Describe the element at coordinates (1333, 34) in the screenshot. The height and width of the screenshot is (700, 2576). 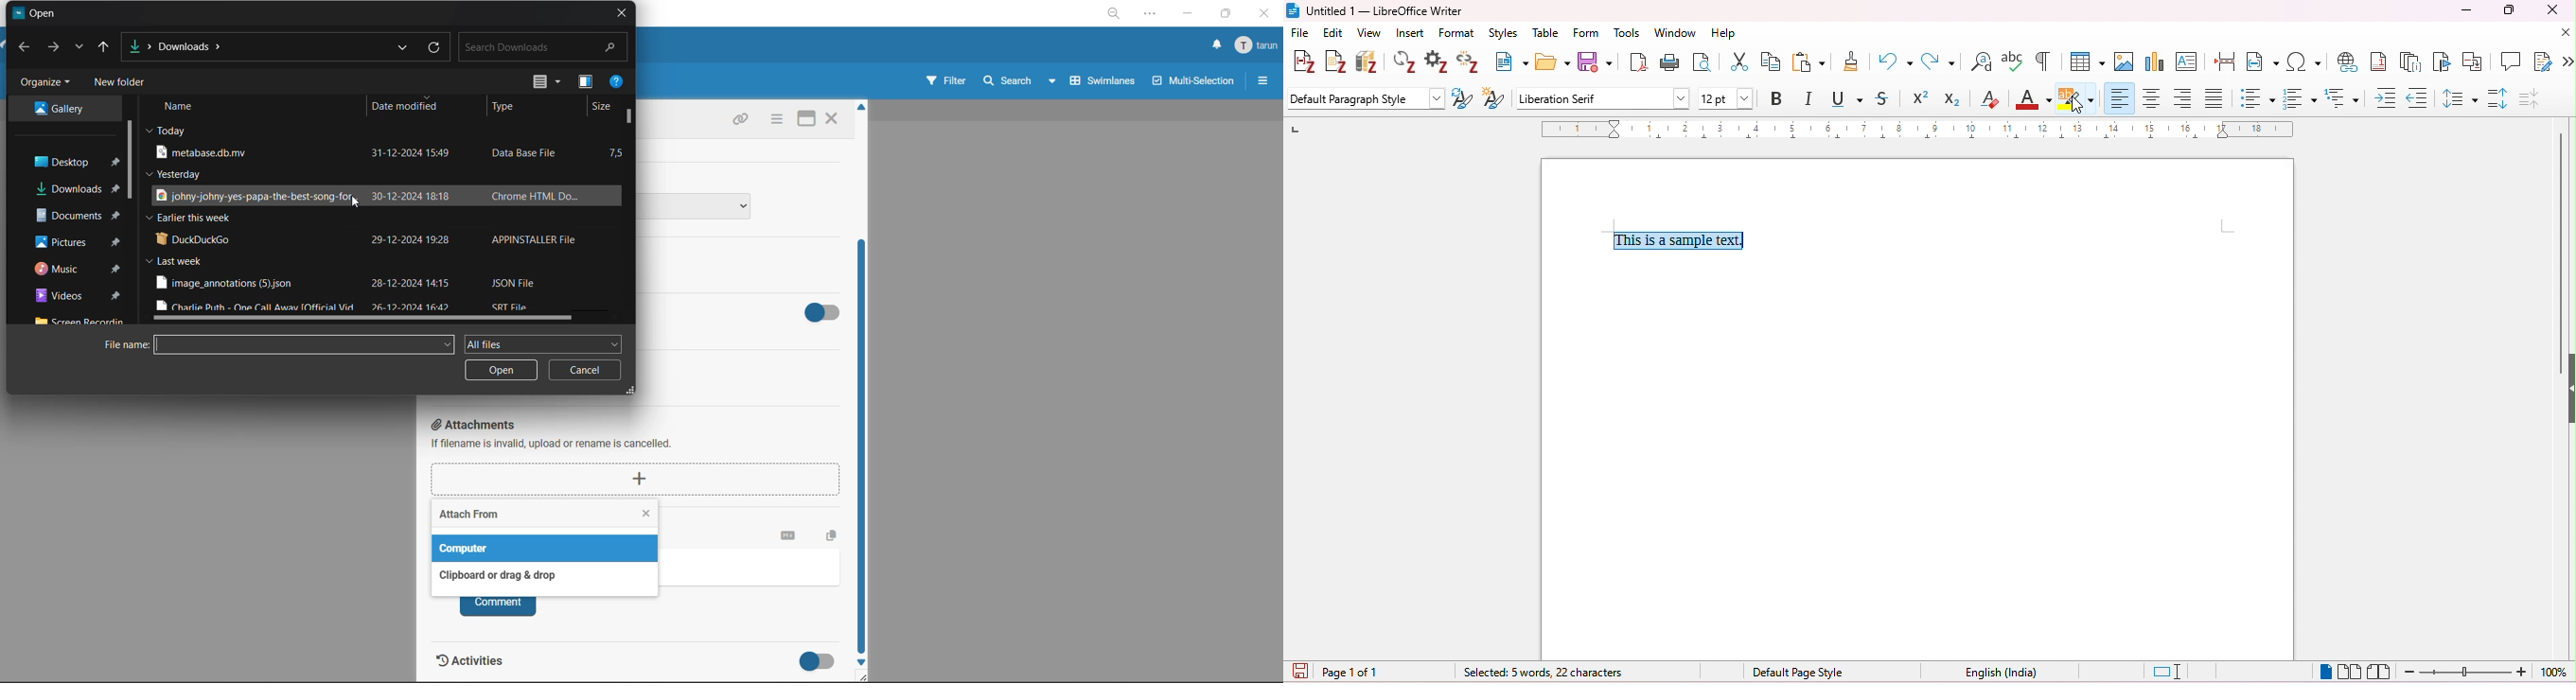
I see `edit` at that location.